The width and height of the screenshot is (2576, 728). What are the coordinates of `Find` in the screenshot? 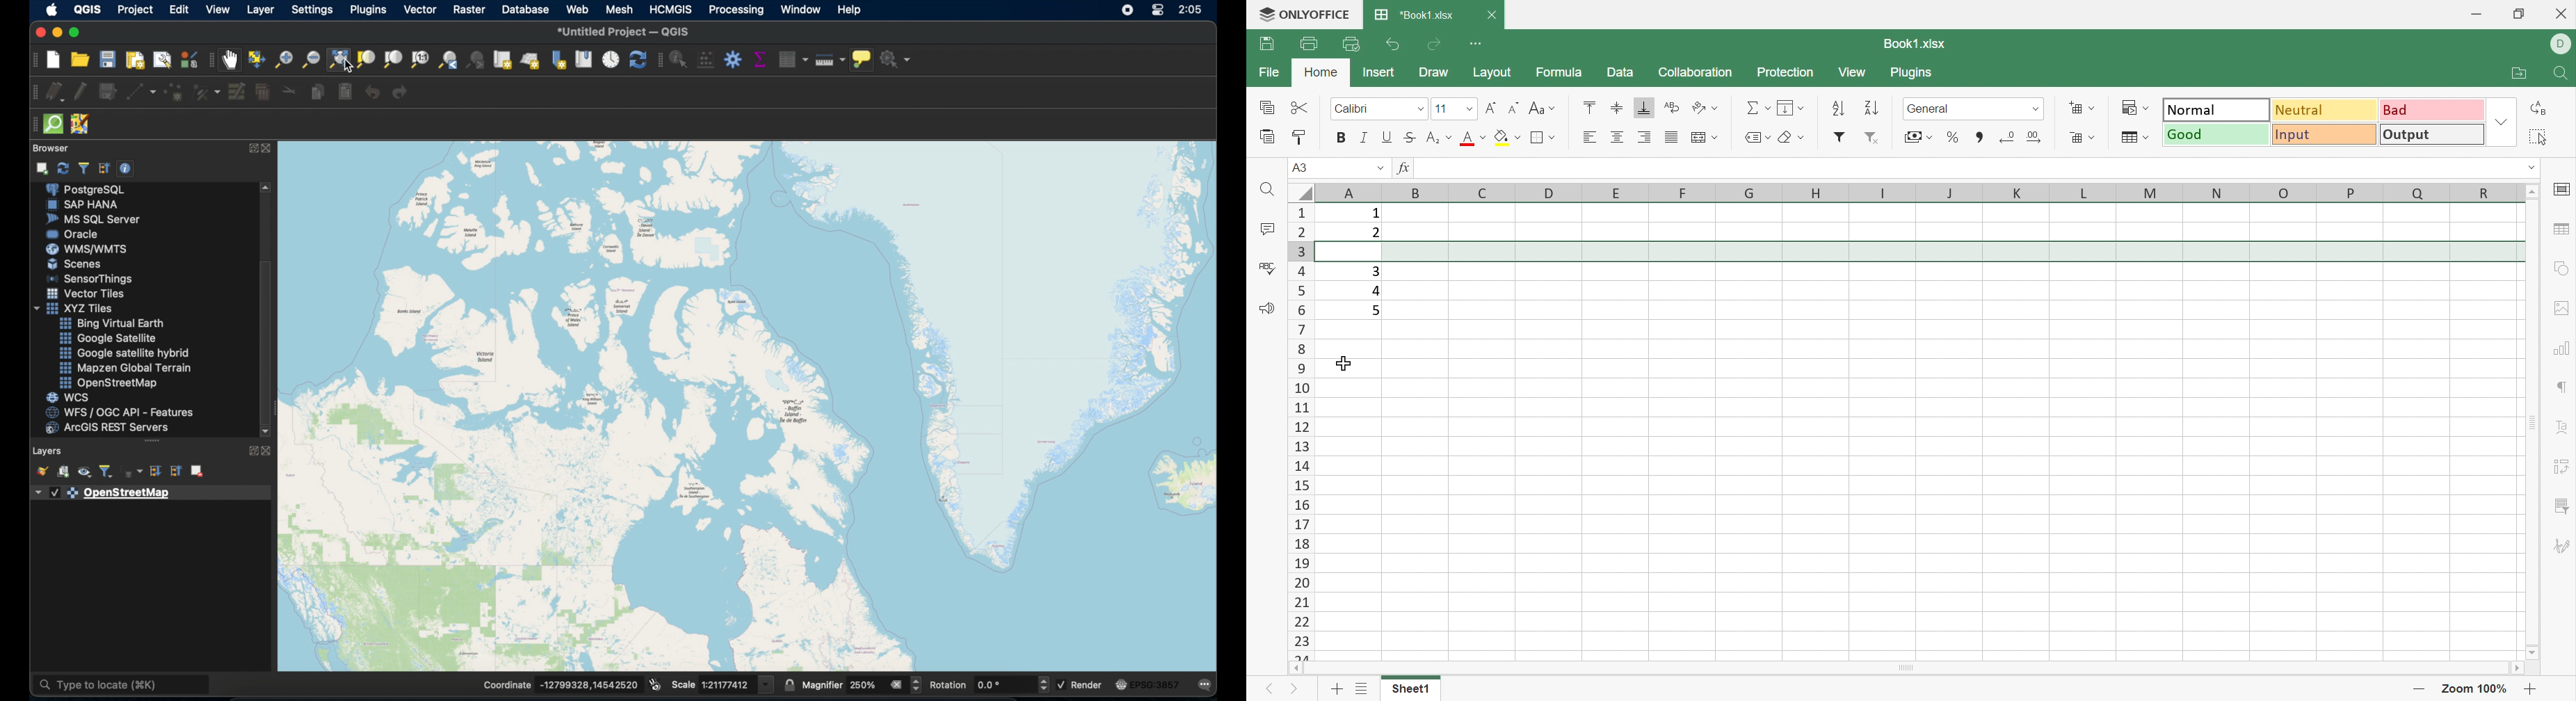 It's located at (1270, 192).